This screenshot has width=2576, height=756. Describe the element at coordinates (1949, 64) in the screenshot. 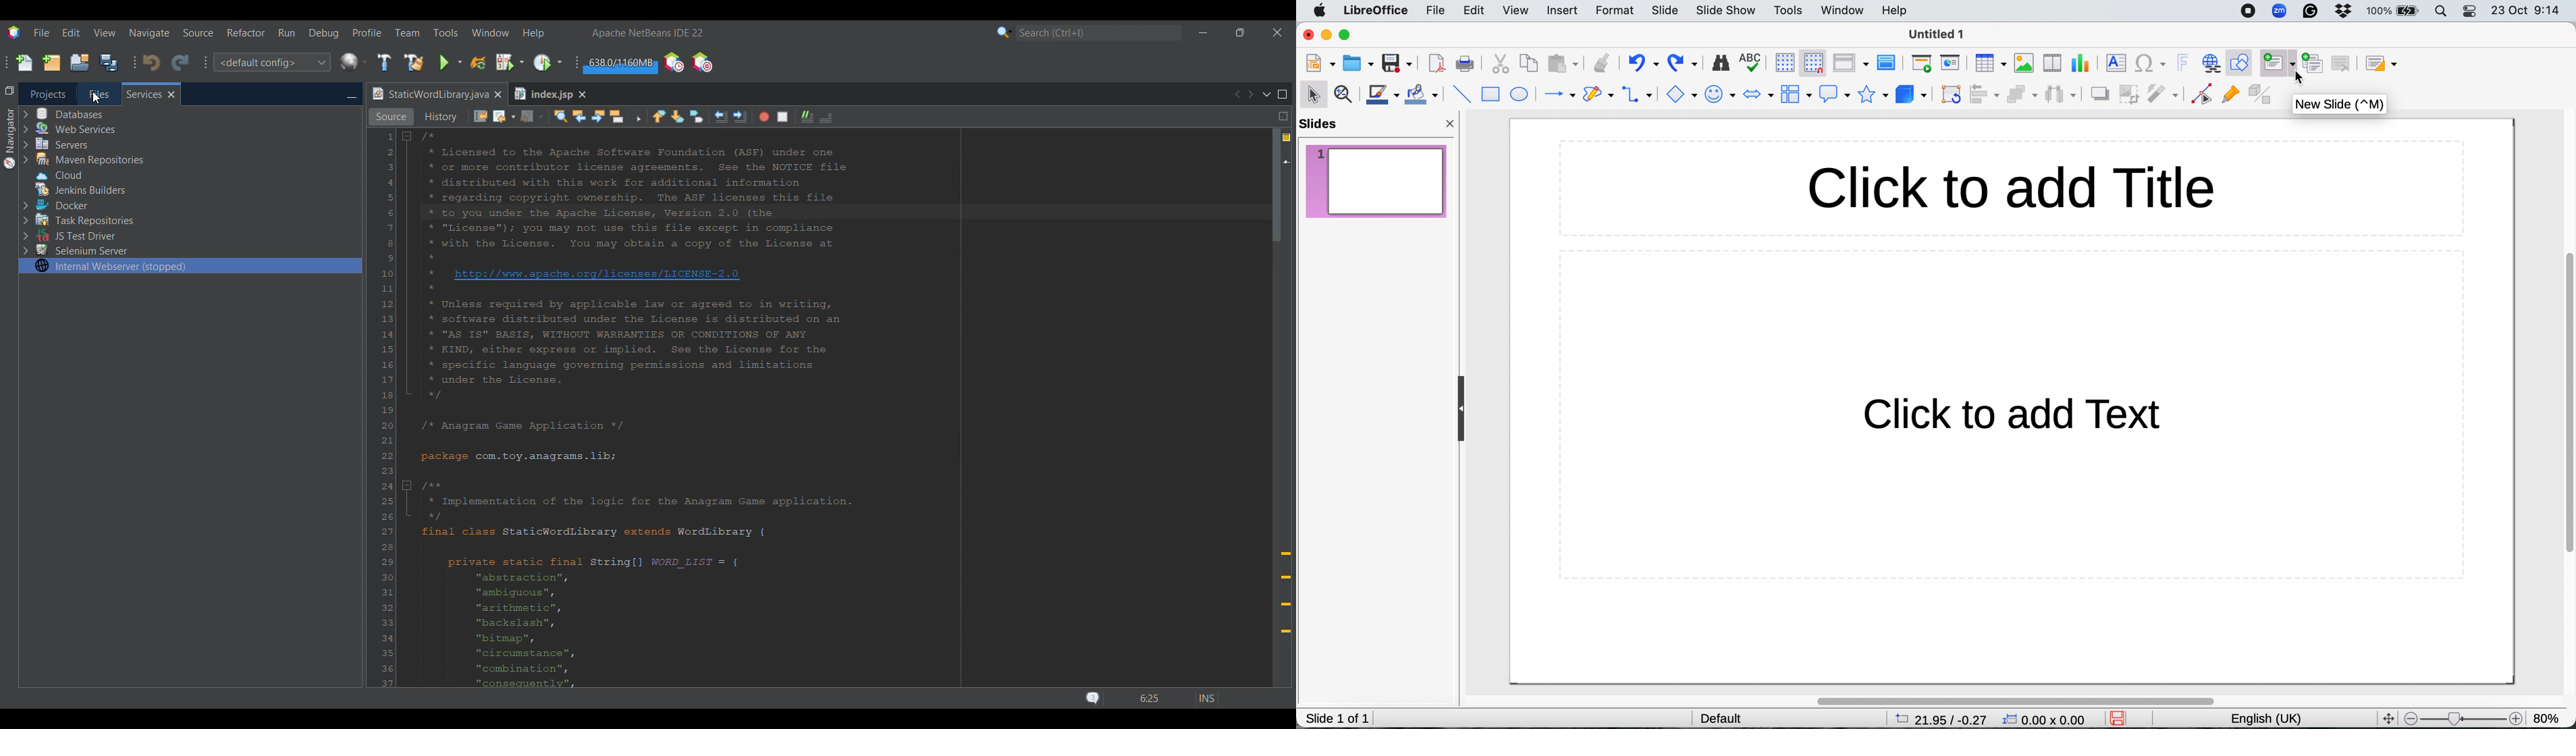

I see `start from current slide` at that location.